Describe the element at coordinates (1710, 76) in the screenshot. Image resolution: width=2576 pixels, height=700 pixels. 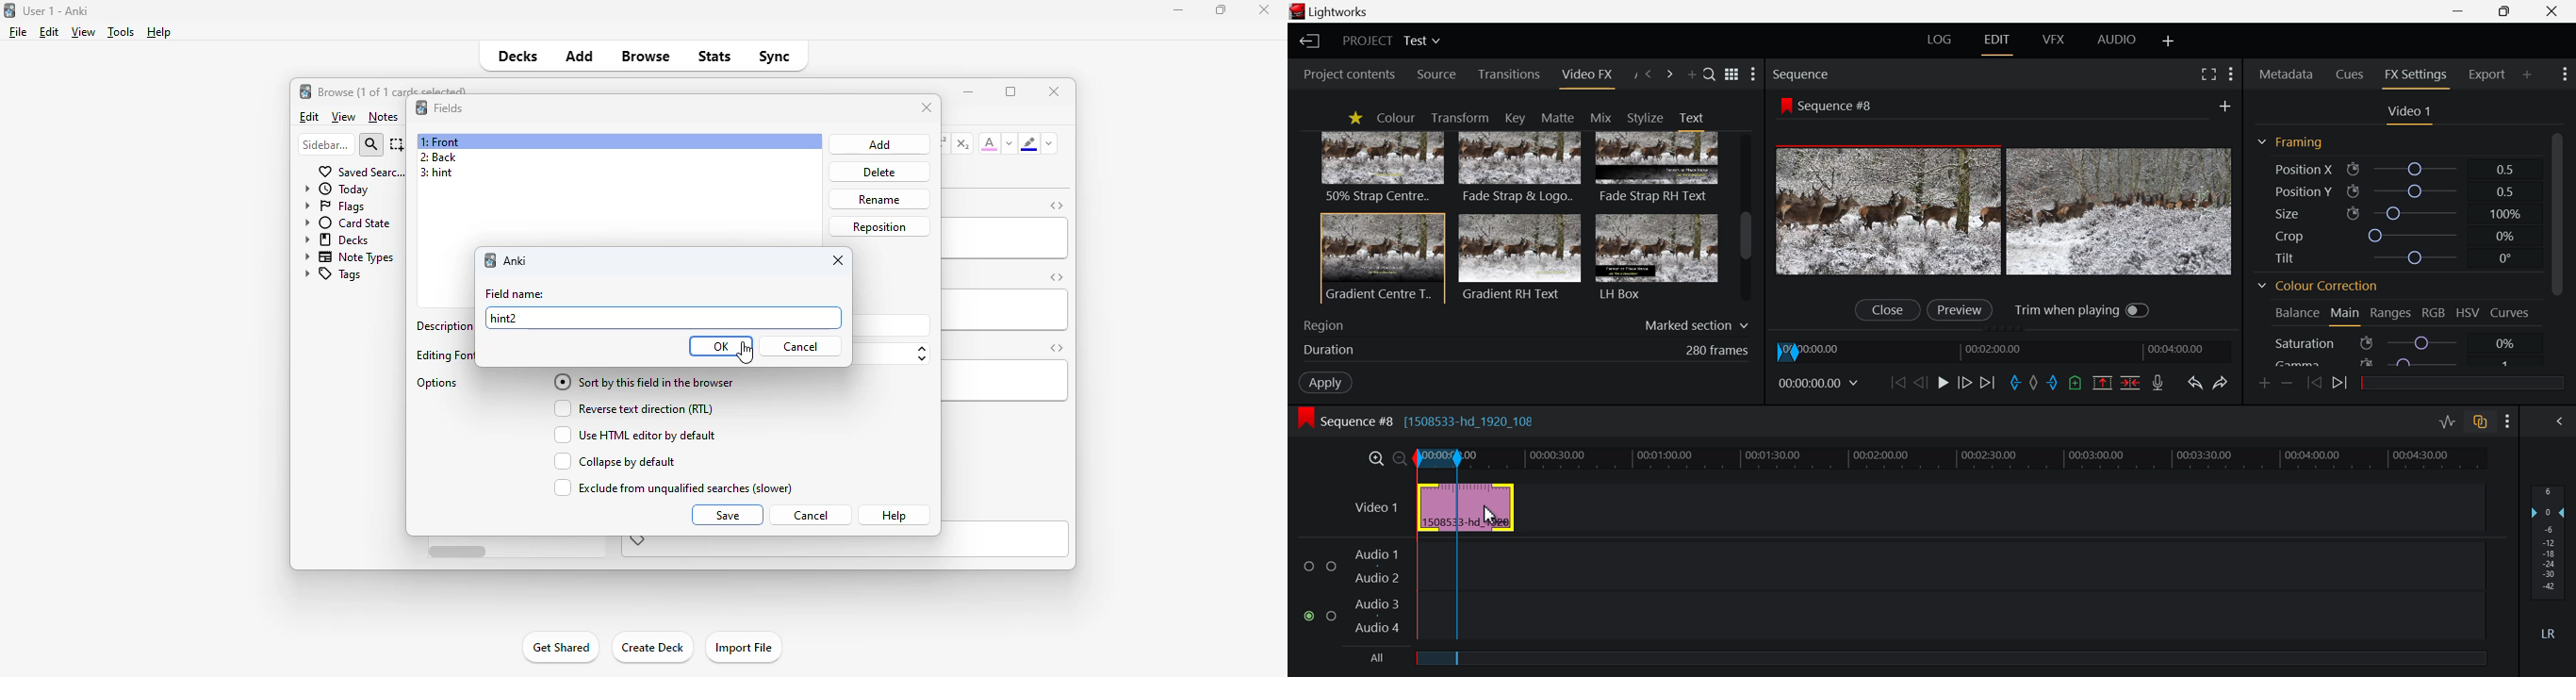
I see `Search` at that location.